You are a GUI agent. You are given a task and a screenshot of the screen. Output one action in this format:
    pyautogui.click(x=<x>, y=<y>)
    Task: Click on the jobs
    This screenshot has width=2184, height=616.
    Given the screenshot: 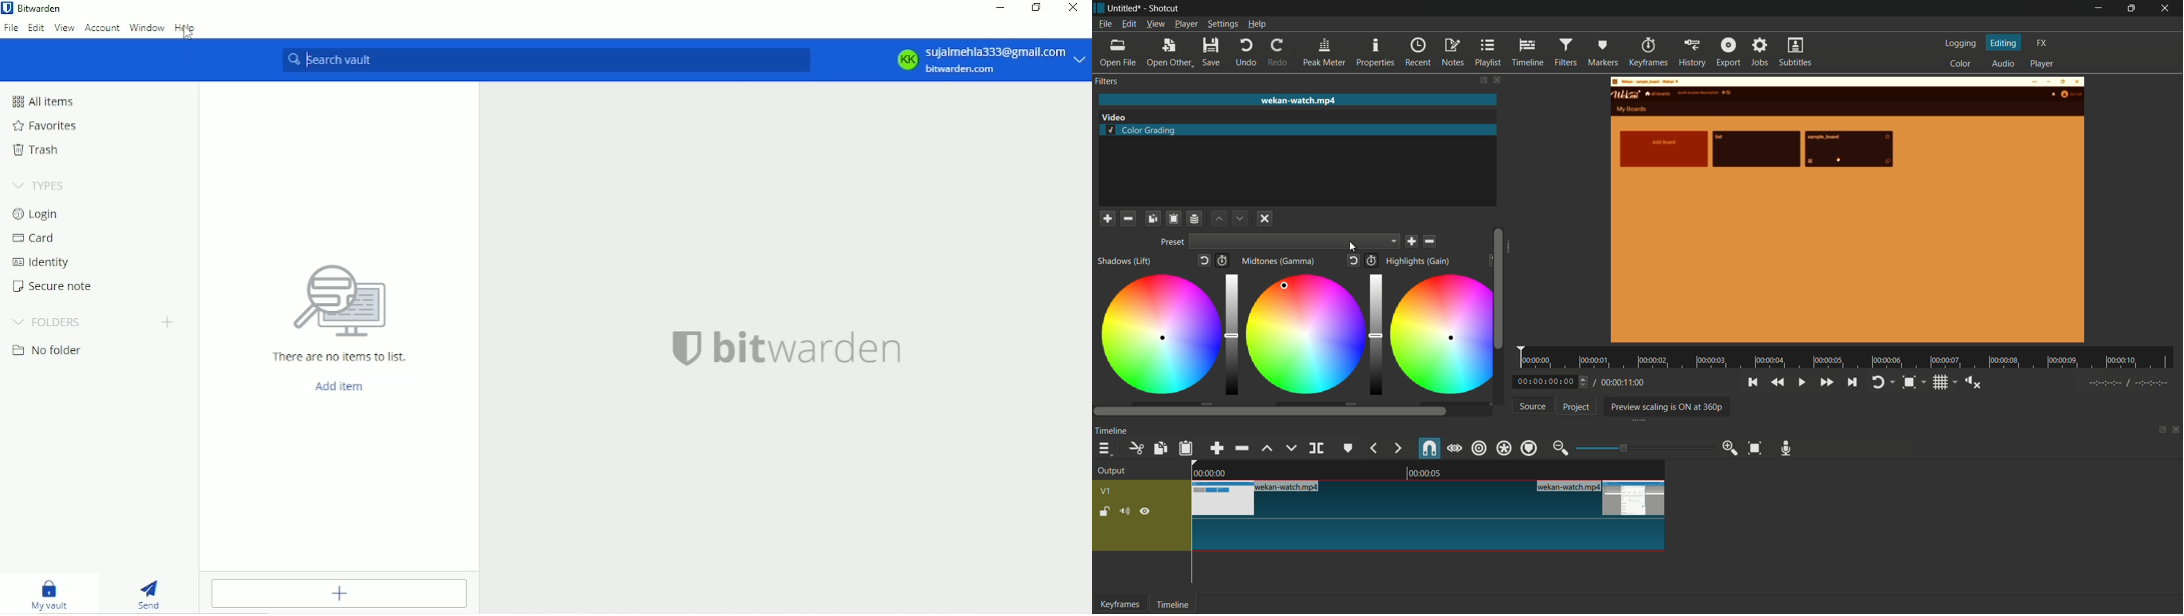 What is the action you would take?
    pyautogui.click(x=1761, y=52)
    